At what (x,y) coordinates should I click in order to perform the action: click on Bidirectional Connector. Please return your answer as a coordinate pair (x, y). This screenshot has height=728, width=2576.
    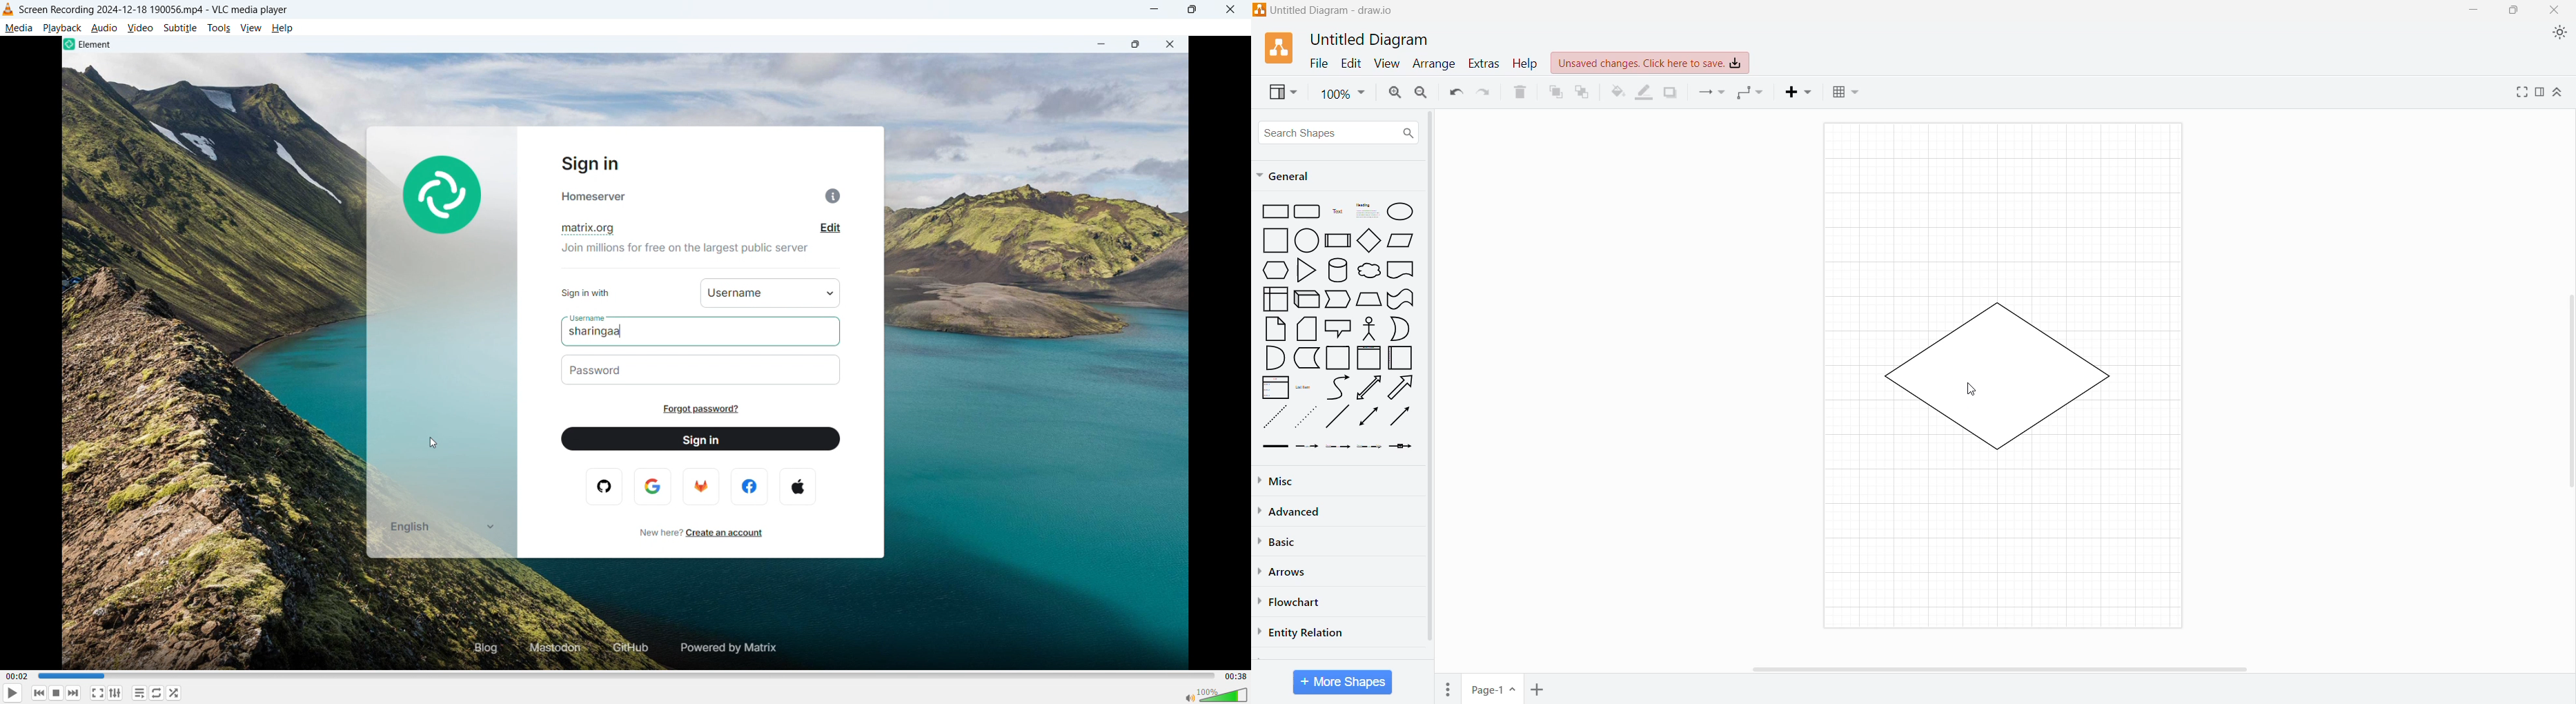
    Looking at the image, I should click on (1370, 419).